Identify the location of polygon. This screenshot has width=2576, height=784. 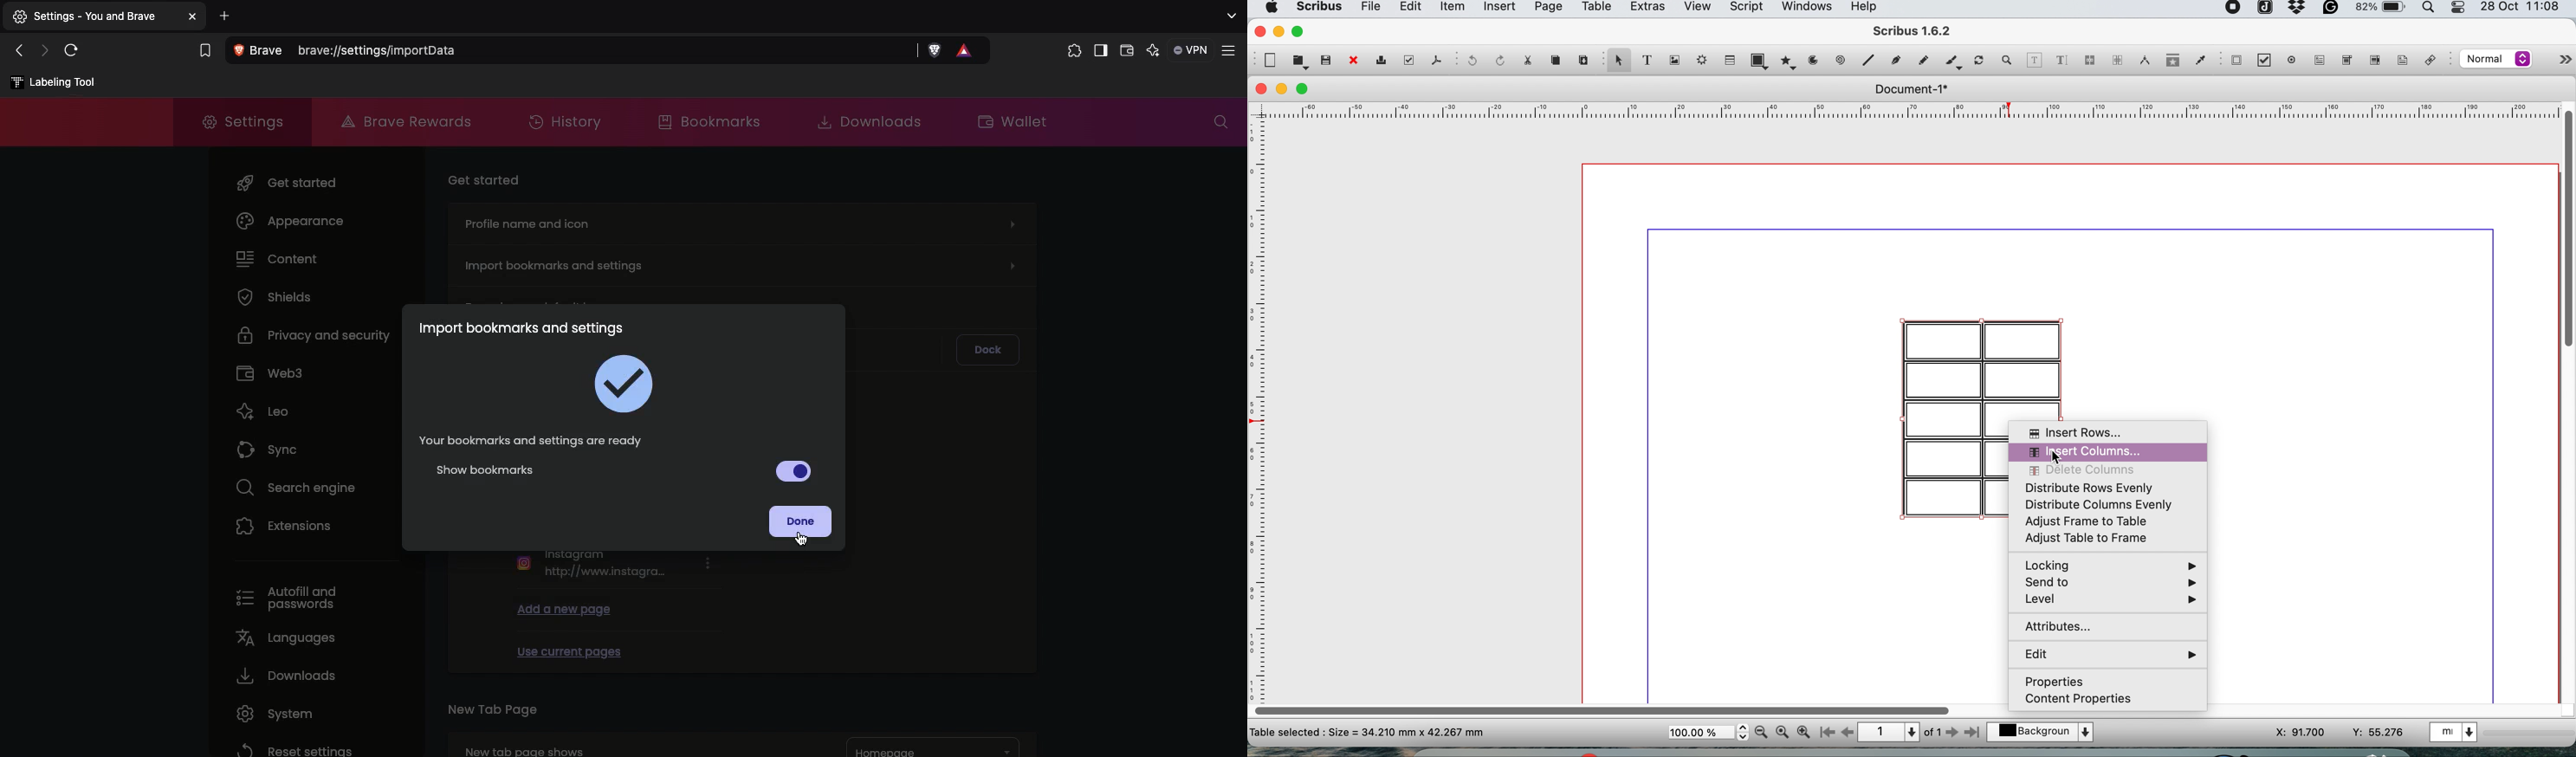
(1791, 60).